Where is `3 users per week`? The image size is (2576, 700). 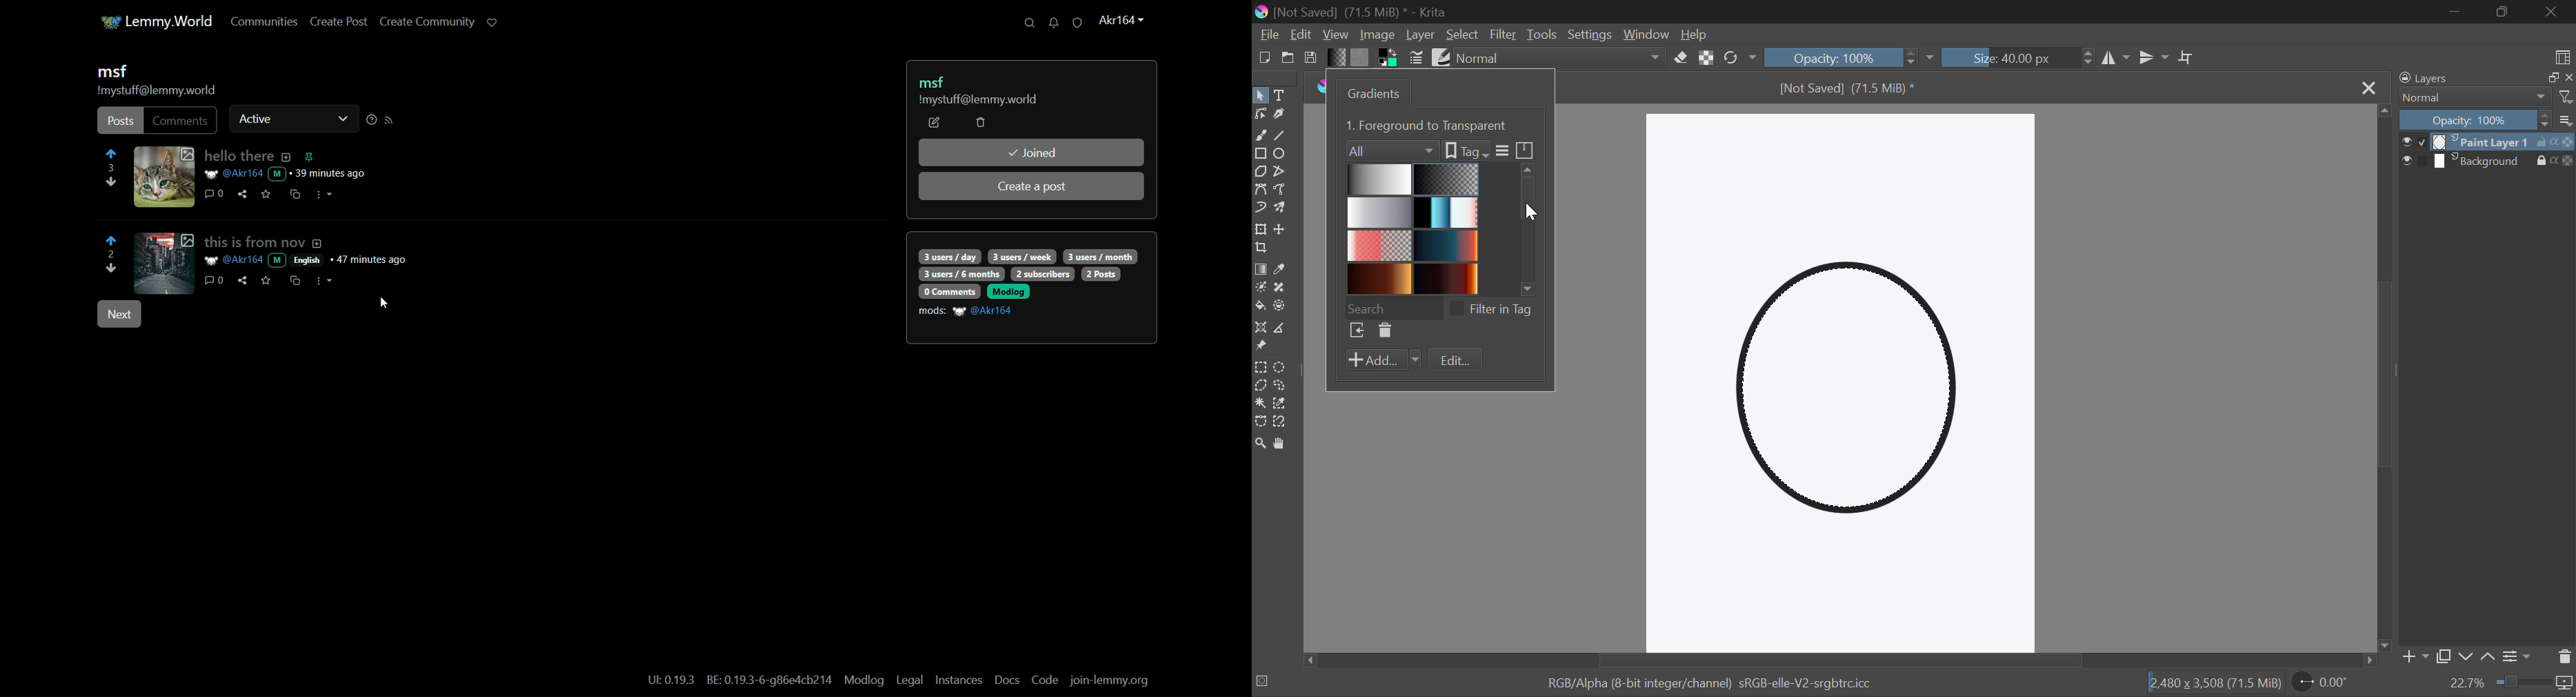
3 users per week is located at coordinates (1023, 256).